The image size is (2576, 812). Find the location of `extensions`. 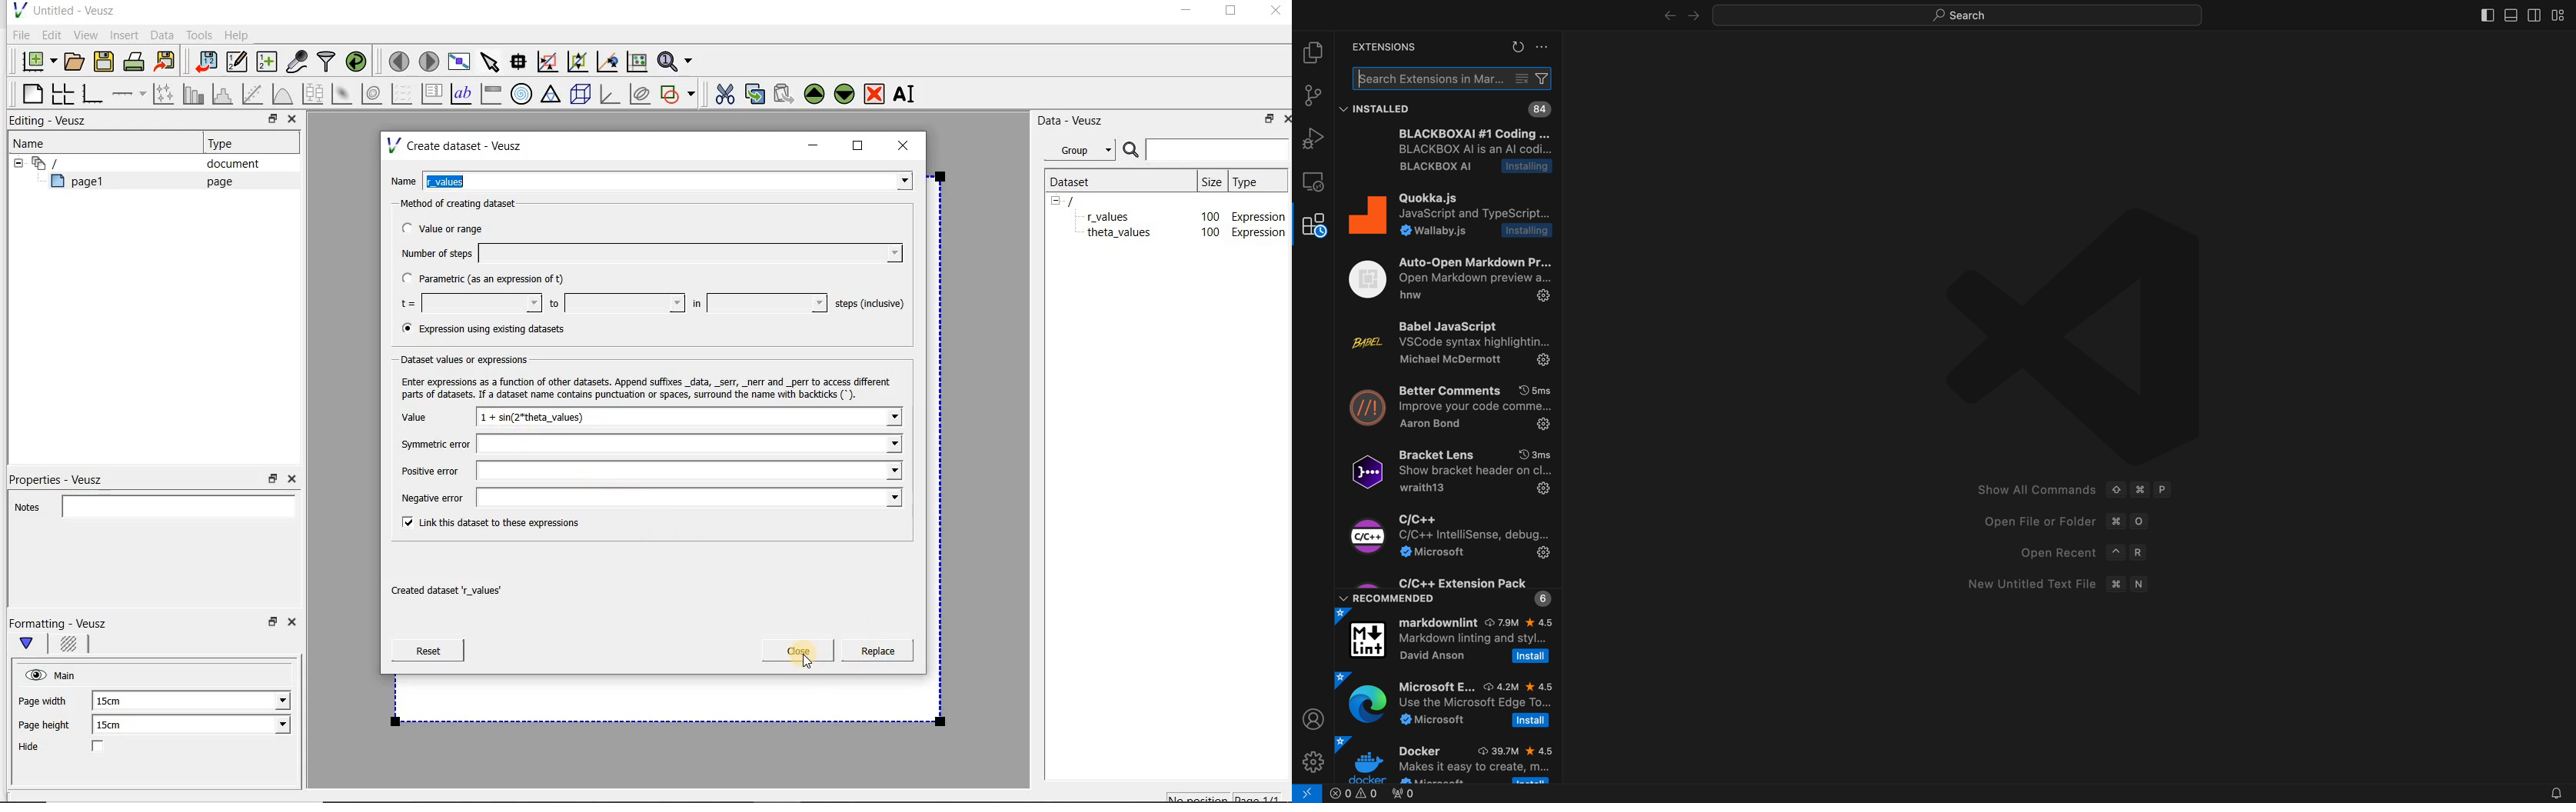

extensions is located at coordinates (1313, 225).